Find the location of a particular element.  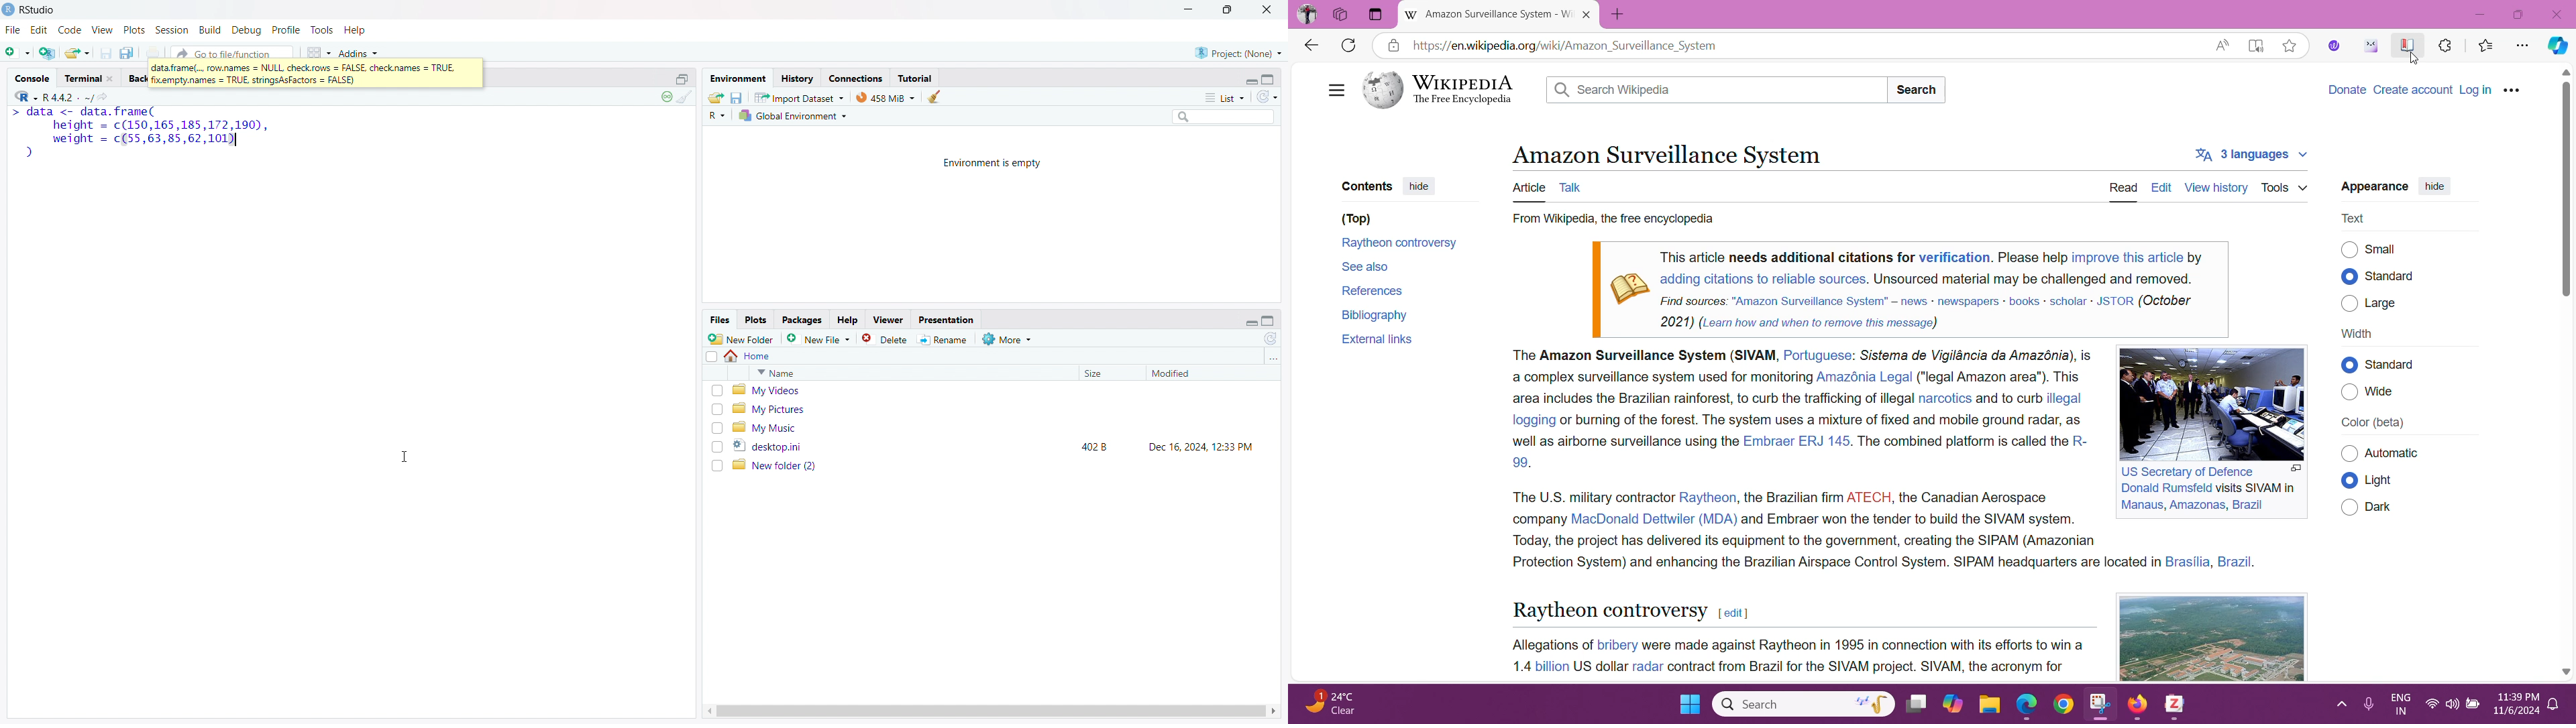

maximize is located at coordinates (1229, 10).